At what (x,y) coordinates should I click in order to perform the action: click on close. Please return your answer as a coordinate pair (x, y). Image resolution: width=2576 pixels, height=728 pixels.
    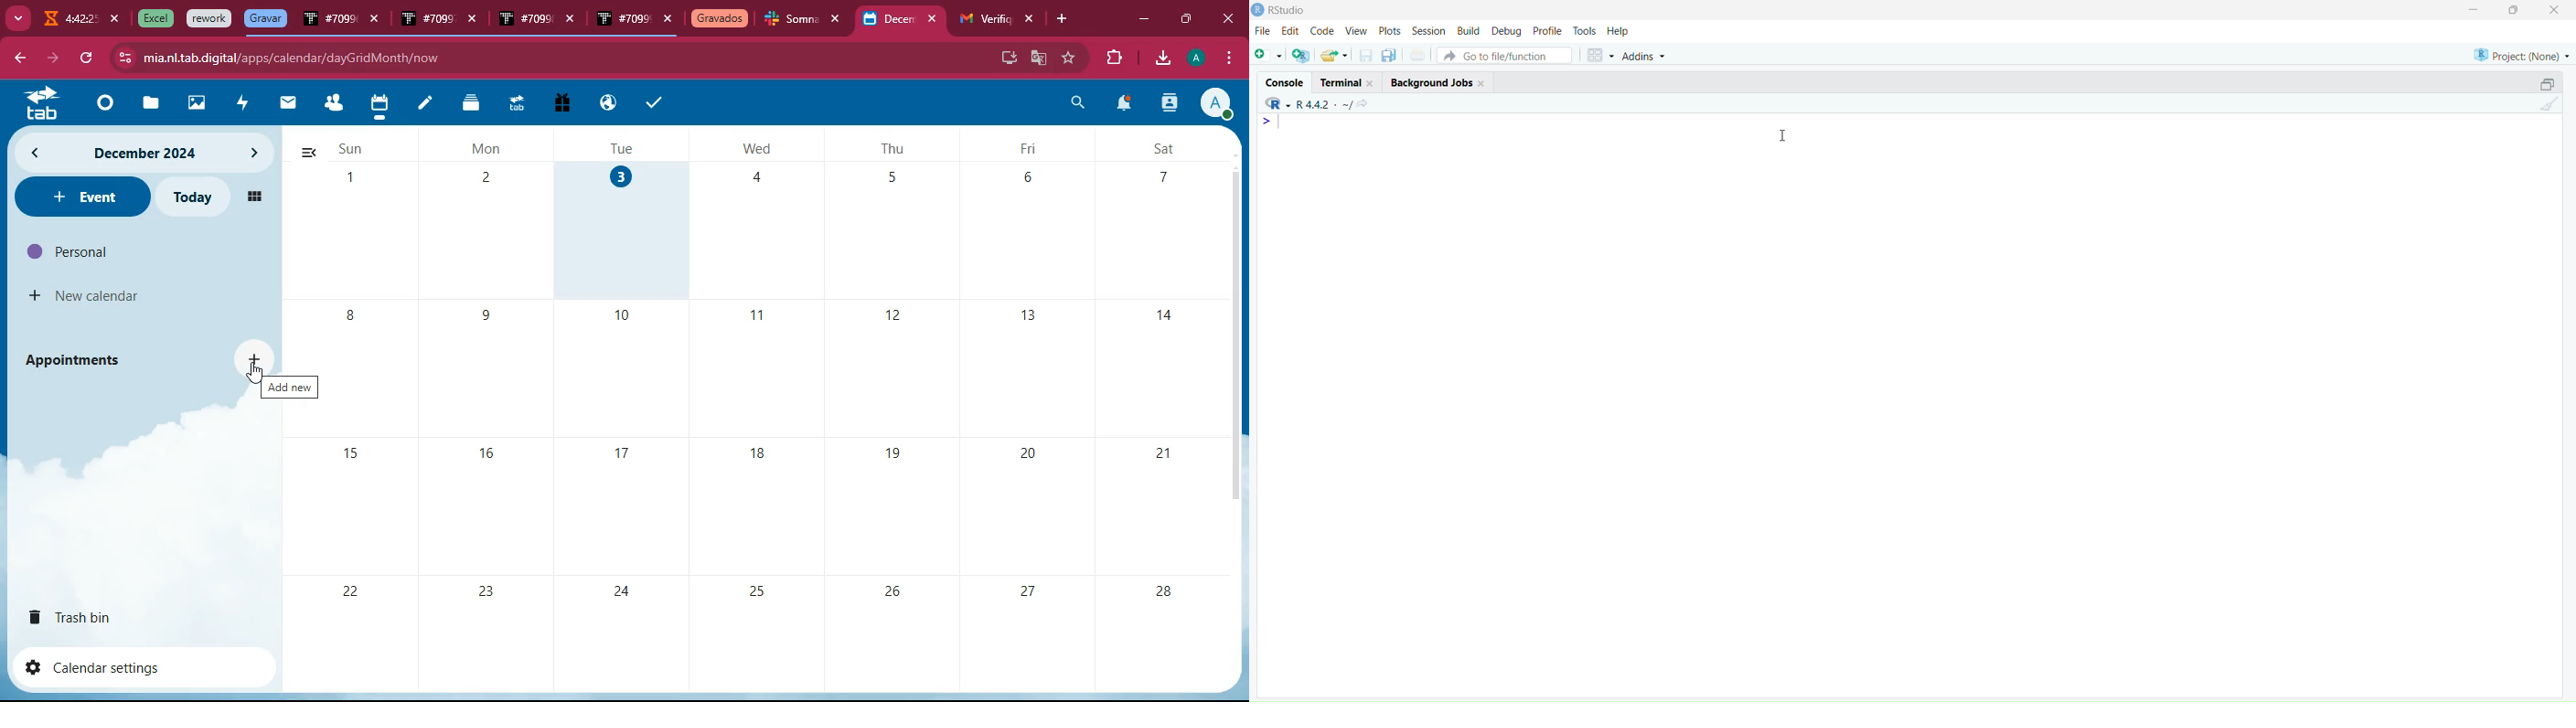
    Looking at the image, I should click on (2560, 10).